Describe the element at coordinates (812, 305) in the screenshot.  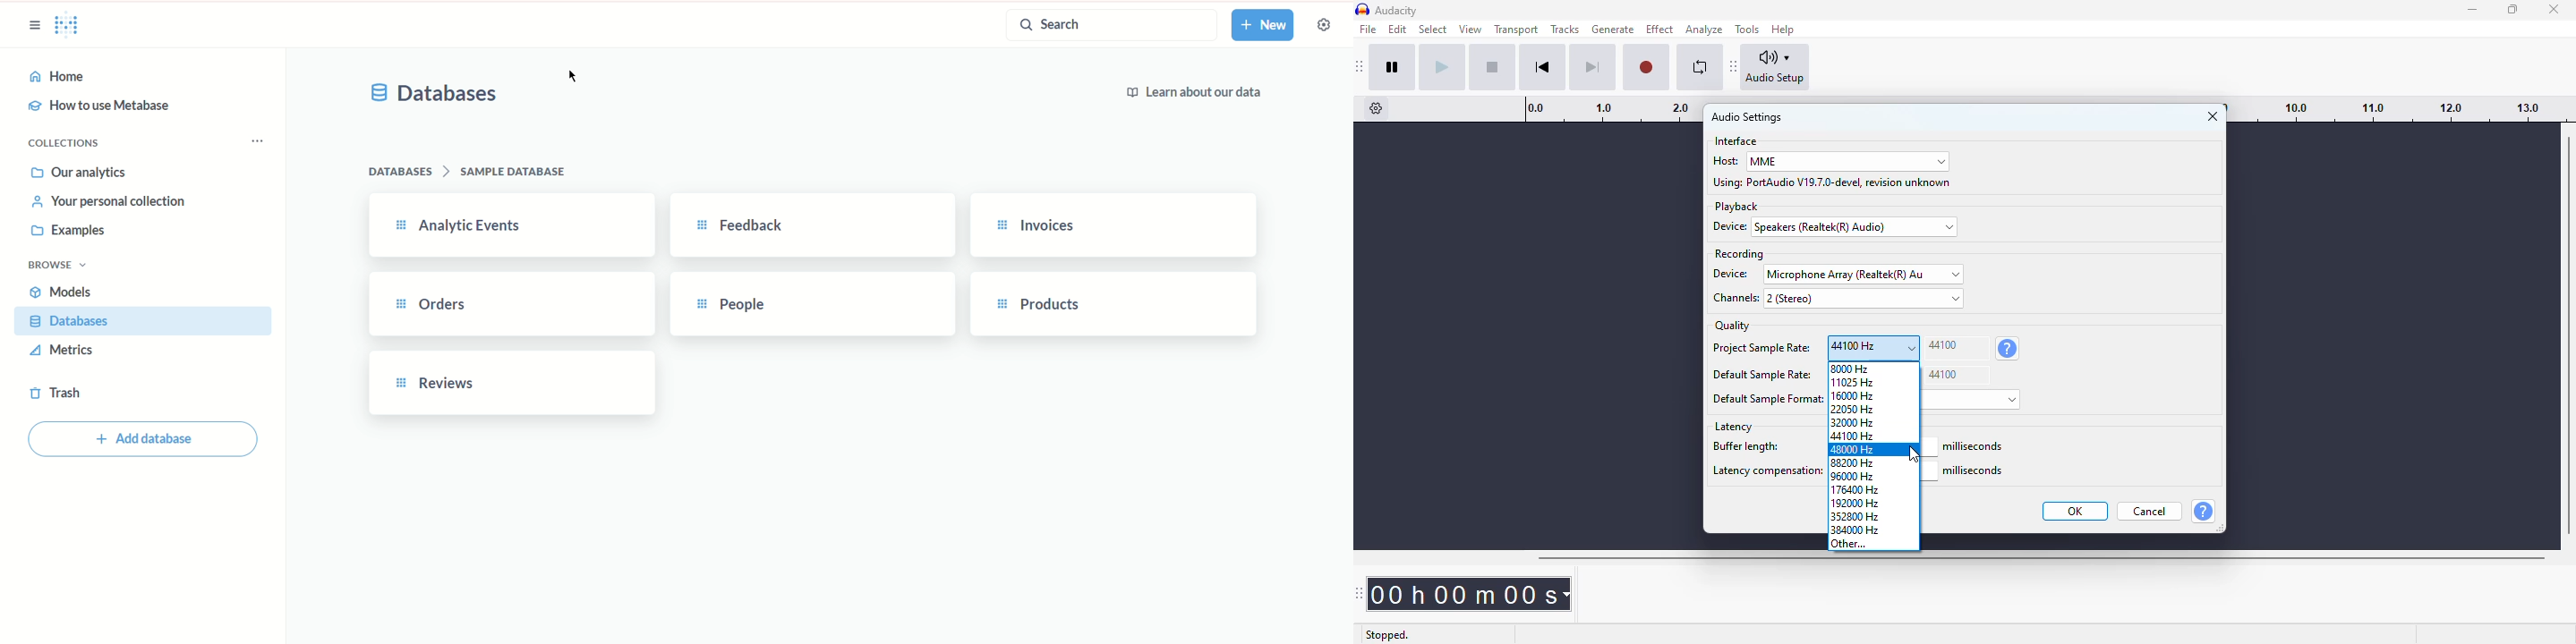
I see `people` at that location.